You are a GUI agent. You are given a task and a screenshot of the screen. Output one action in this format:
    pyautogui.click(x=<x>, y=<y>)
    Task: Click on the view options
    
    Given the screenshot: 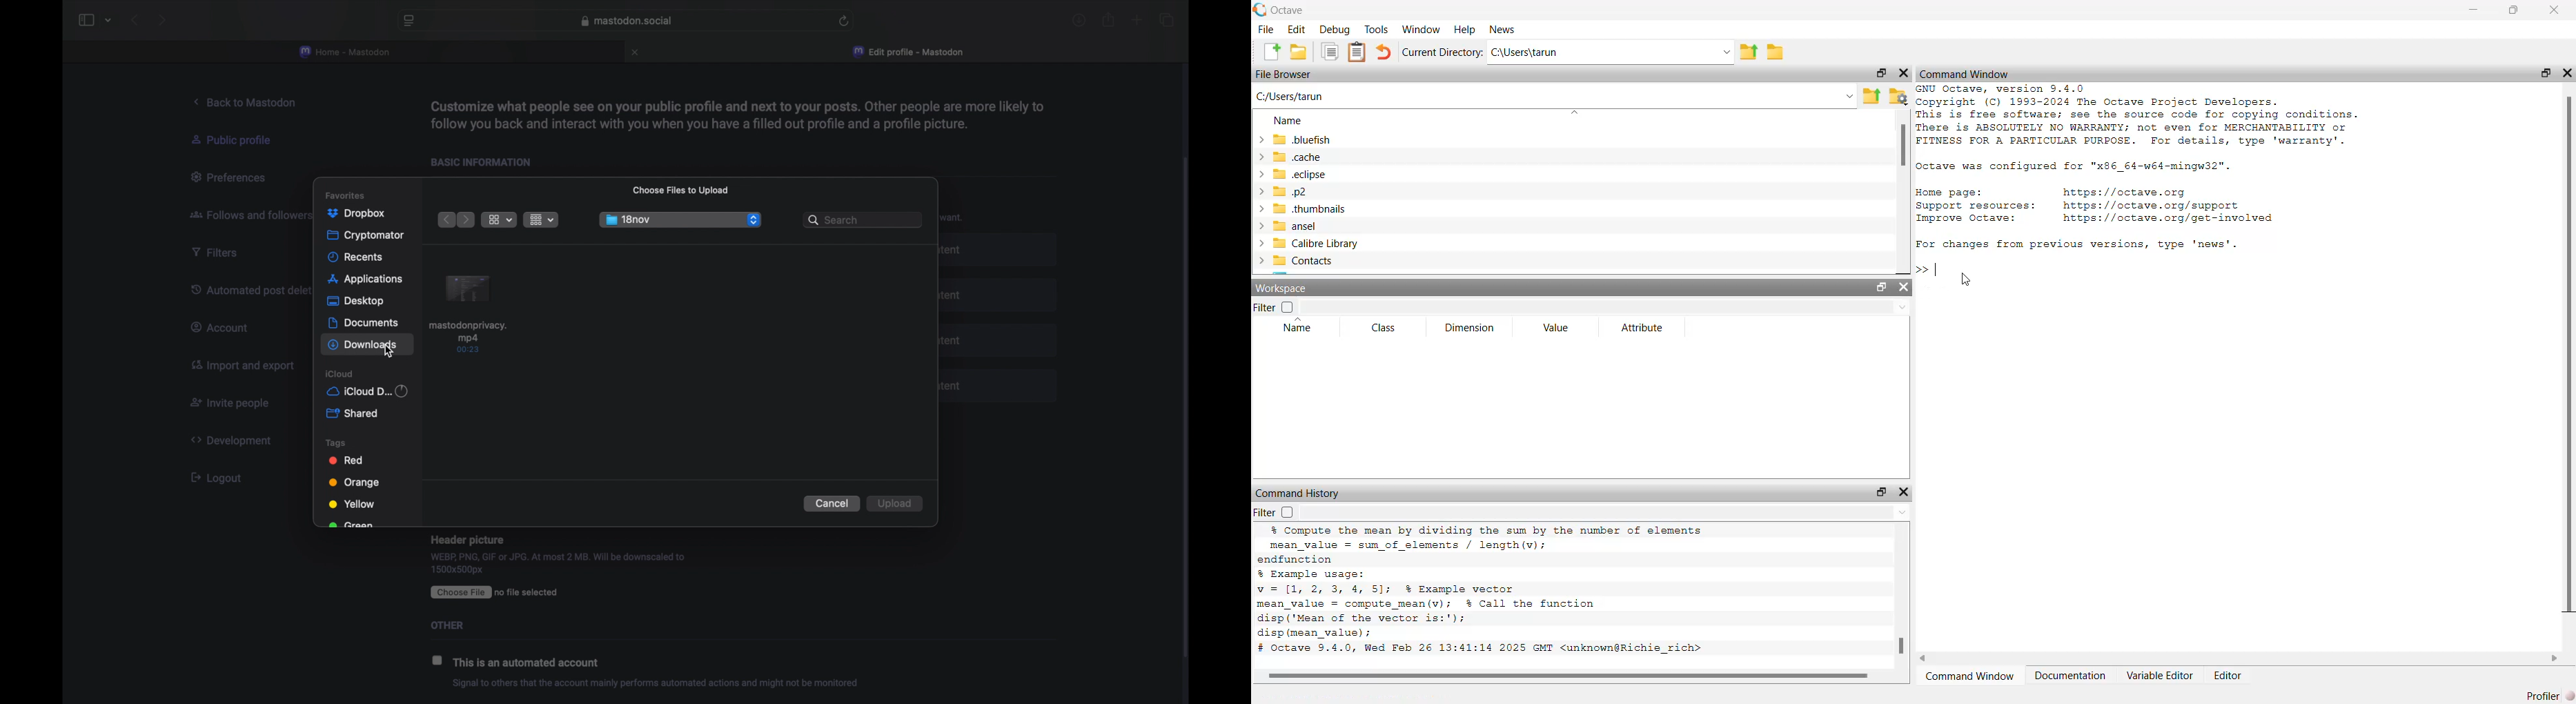 What is the action you would take?
    pyautogui.click(x=499, y=220)
    